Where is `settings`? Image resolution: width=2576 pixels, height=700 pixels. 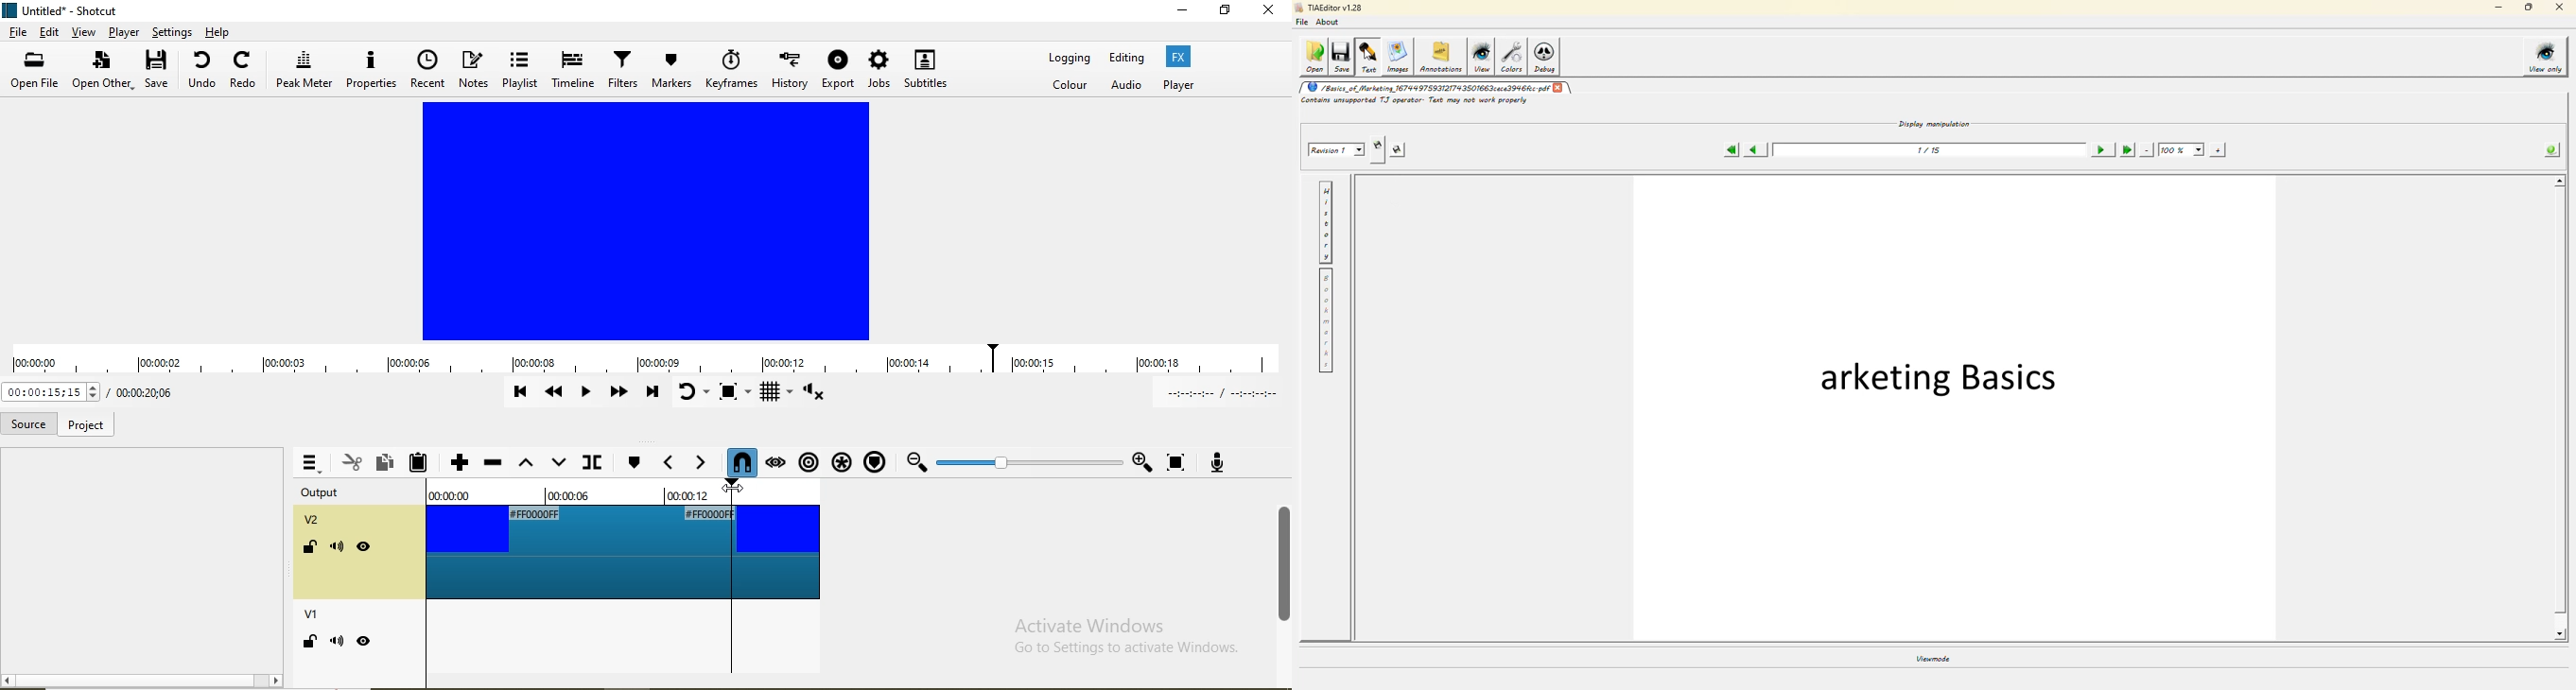
settings is located at coordinates (171, 31).